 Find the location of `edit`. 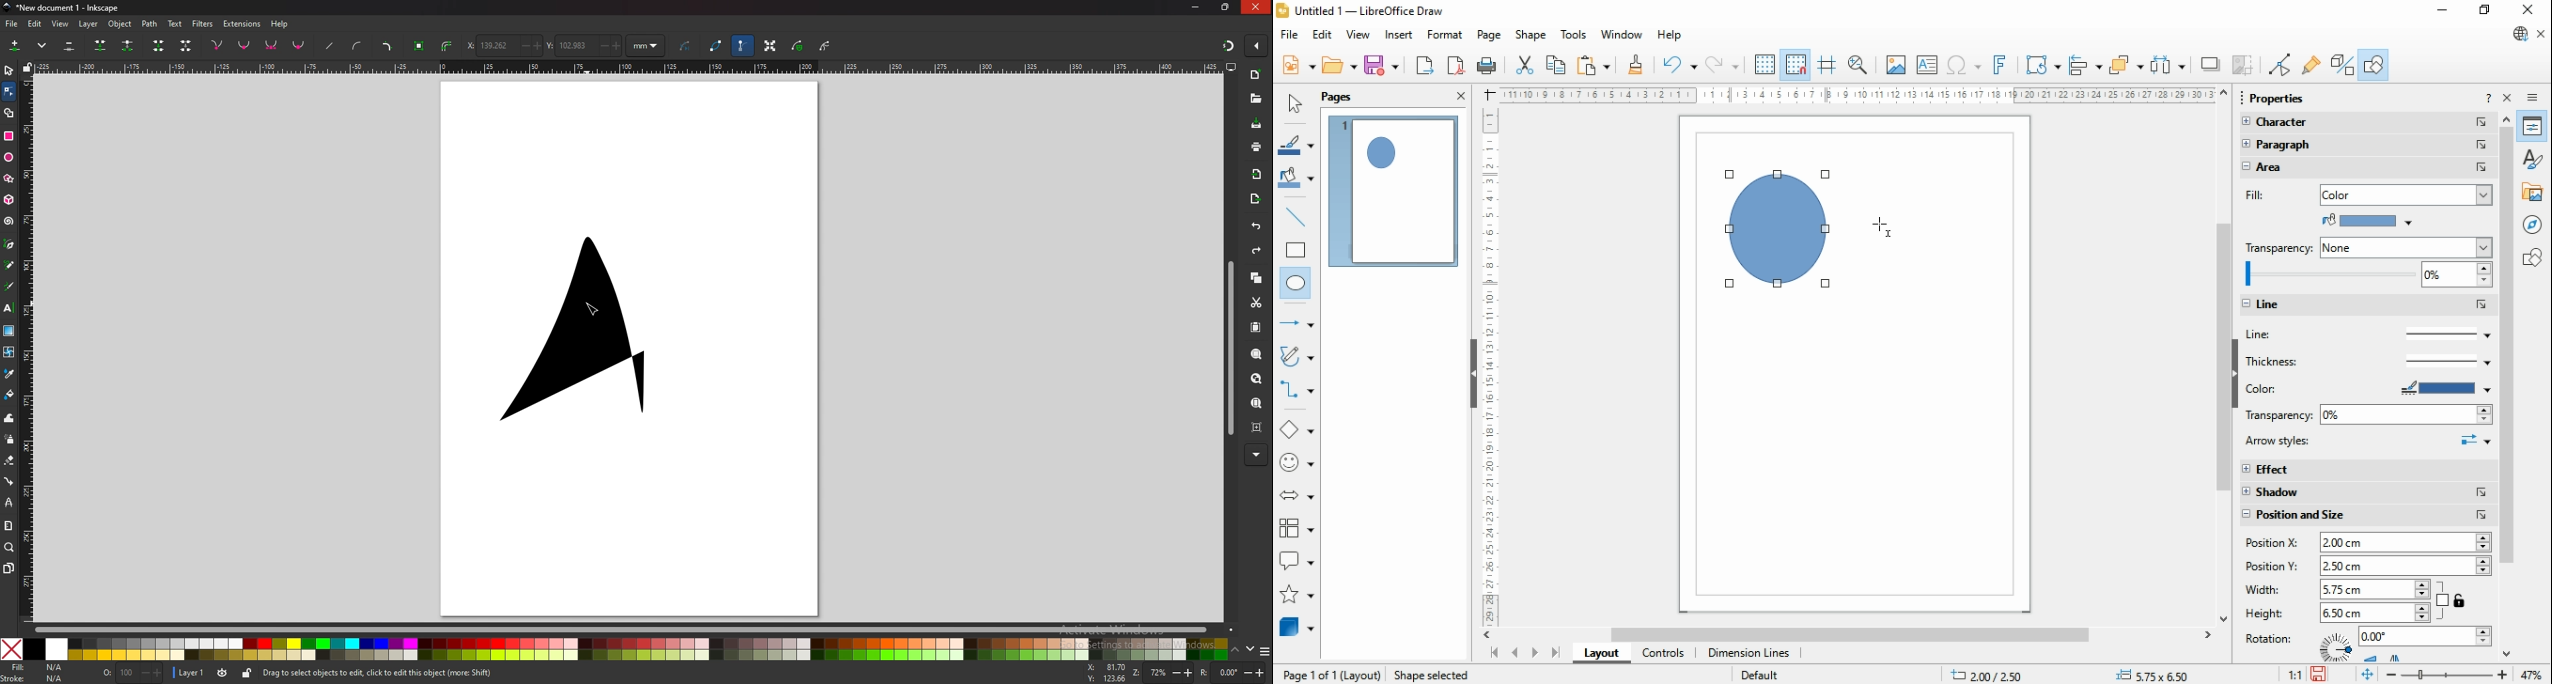

edit is located at coordinates (1322, 35).